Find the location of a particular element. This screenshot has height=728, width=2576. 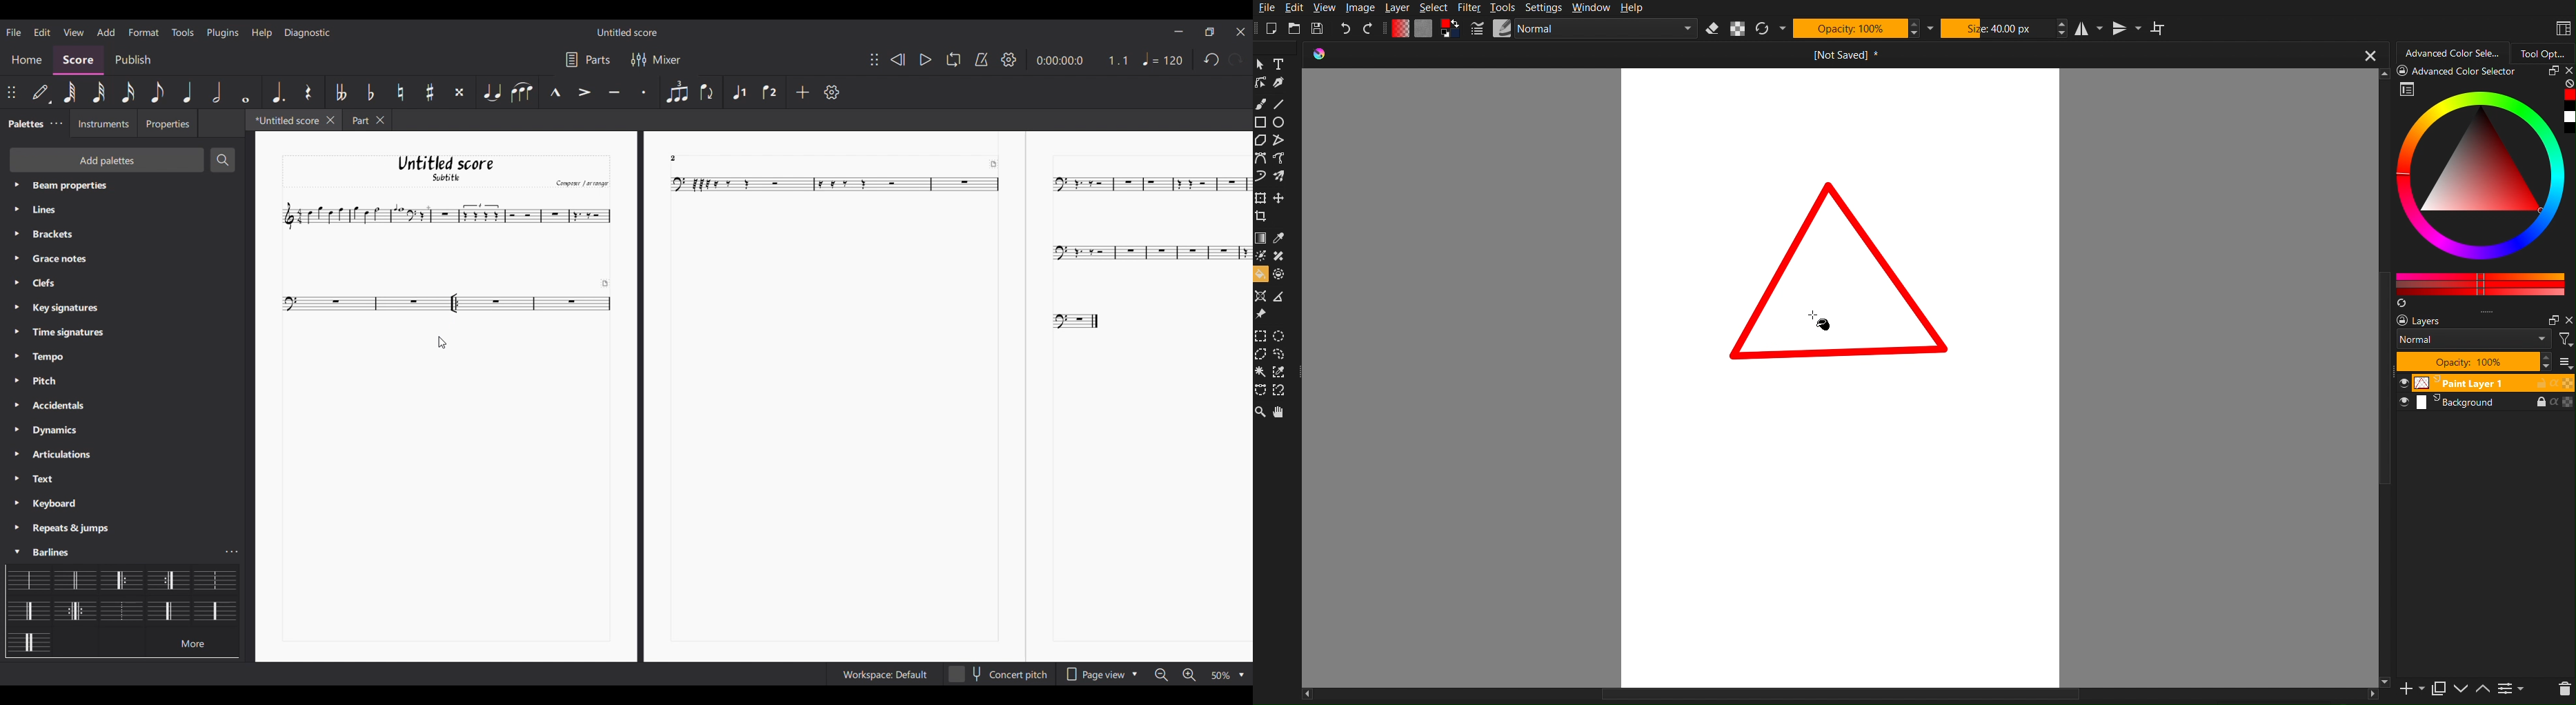

Barline options is located at coordinates (75, 580).